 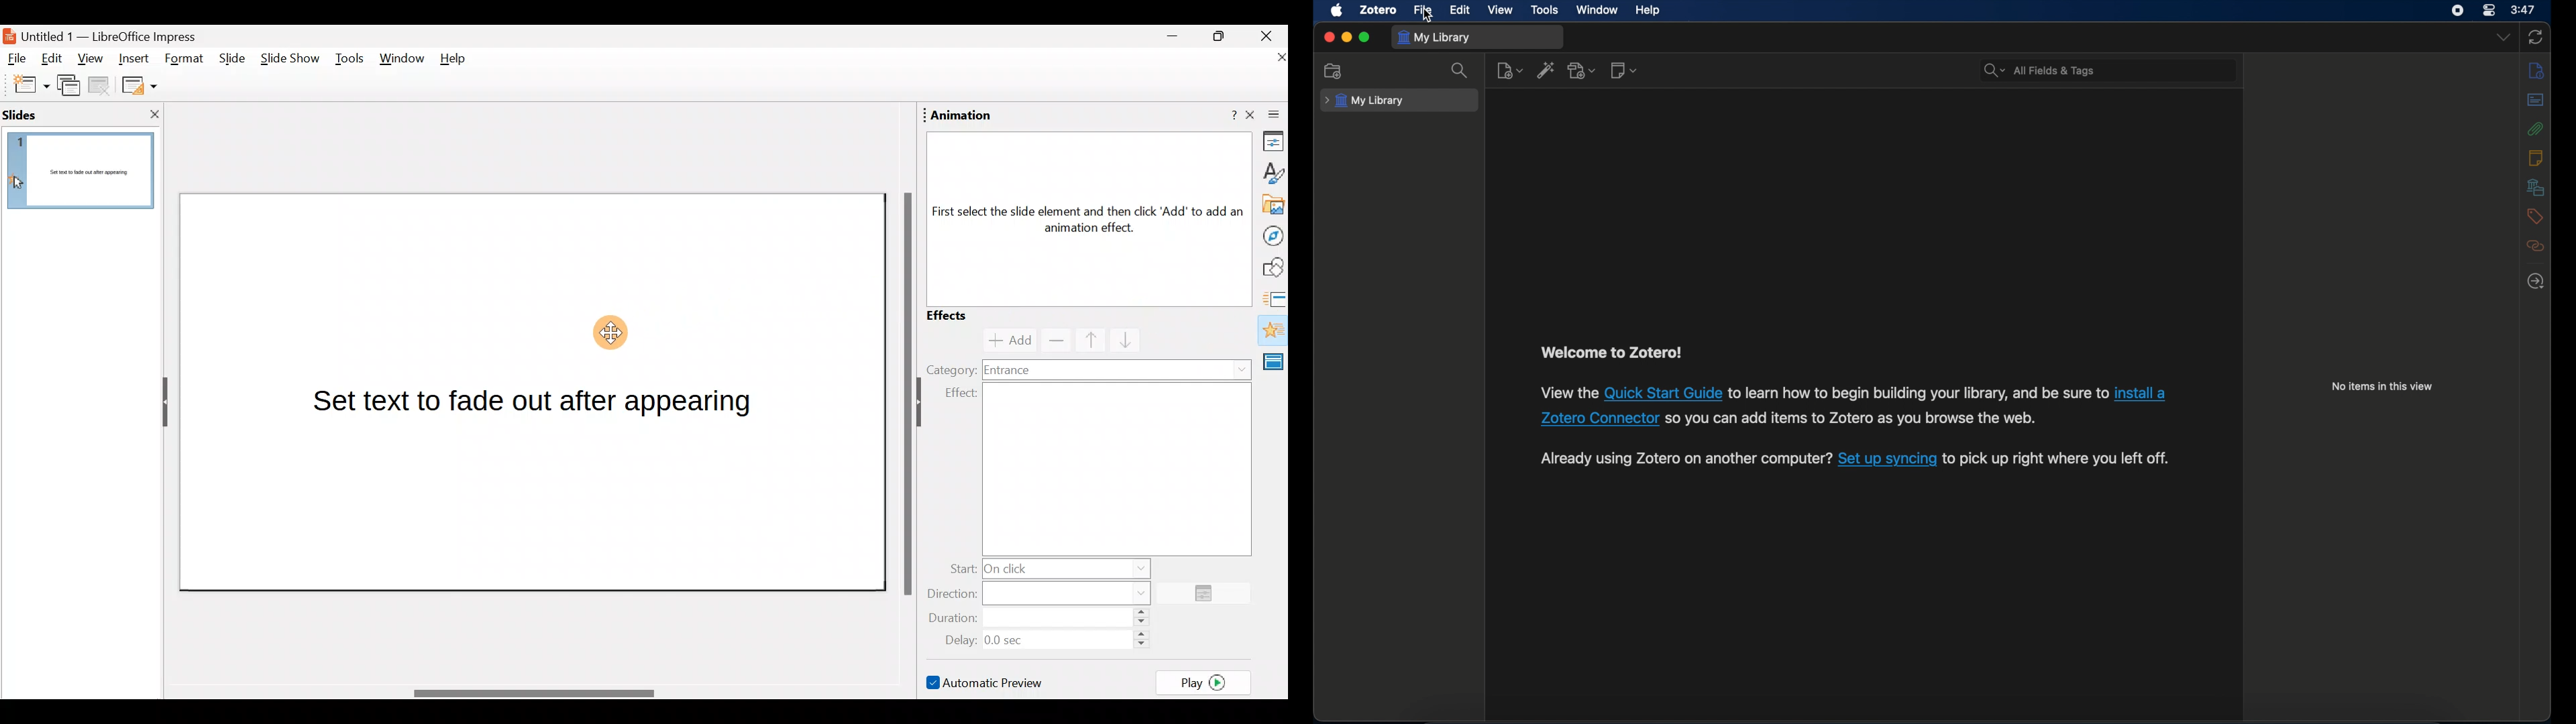 I want to click on add item by identifier, so click(x=1546, y=70).